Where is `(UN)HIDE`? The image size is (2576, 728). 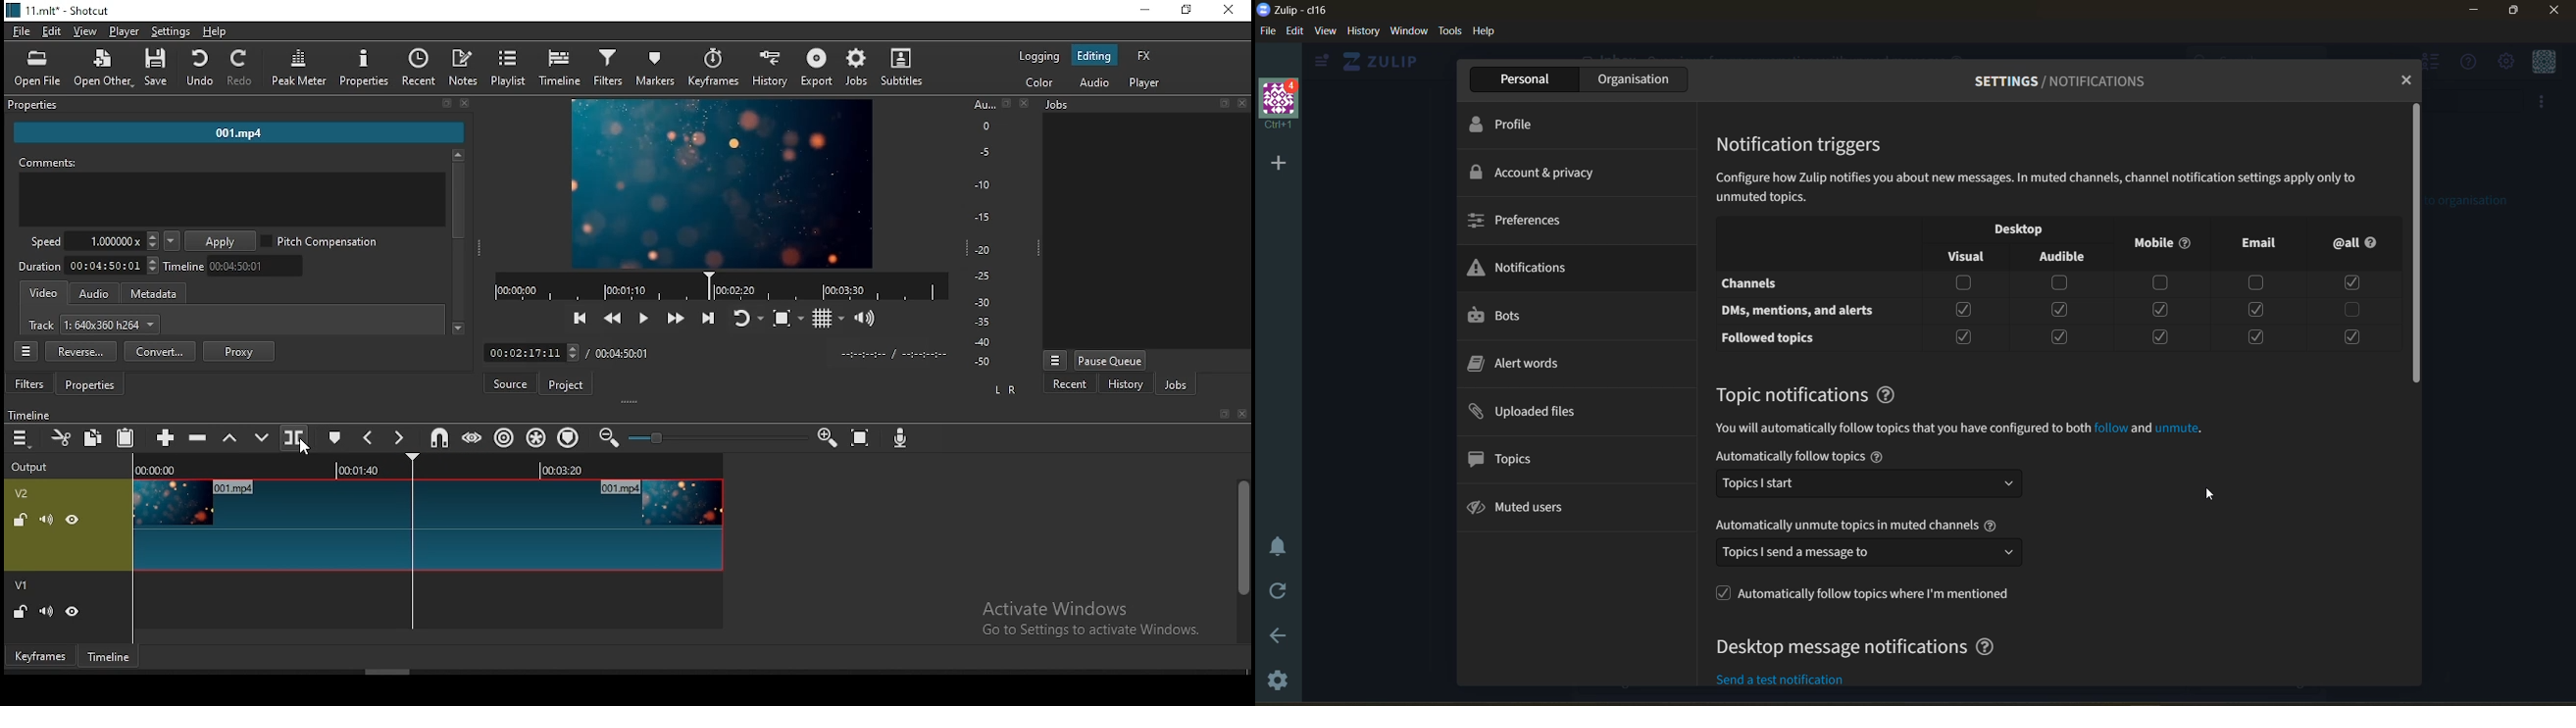 (UN)HIDE is located at coordinates (75, 520).